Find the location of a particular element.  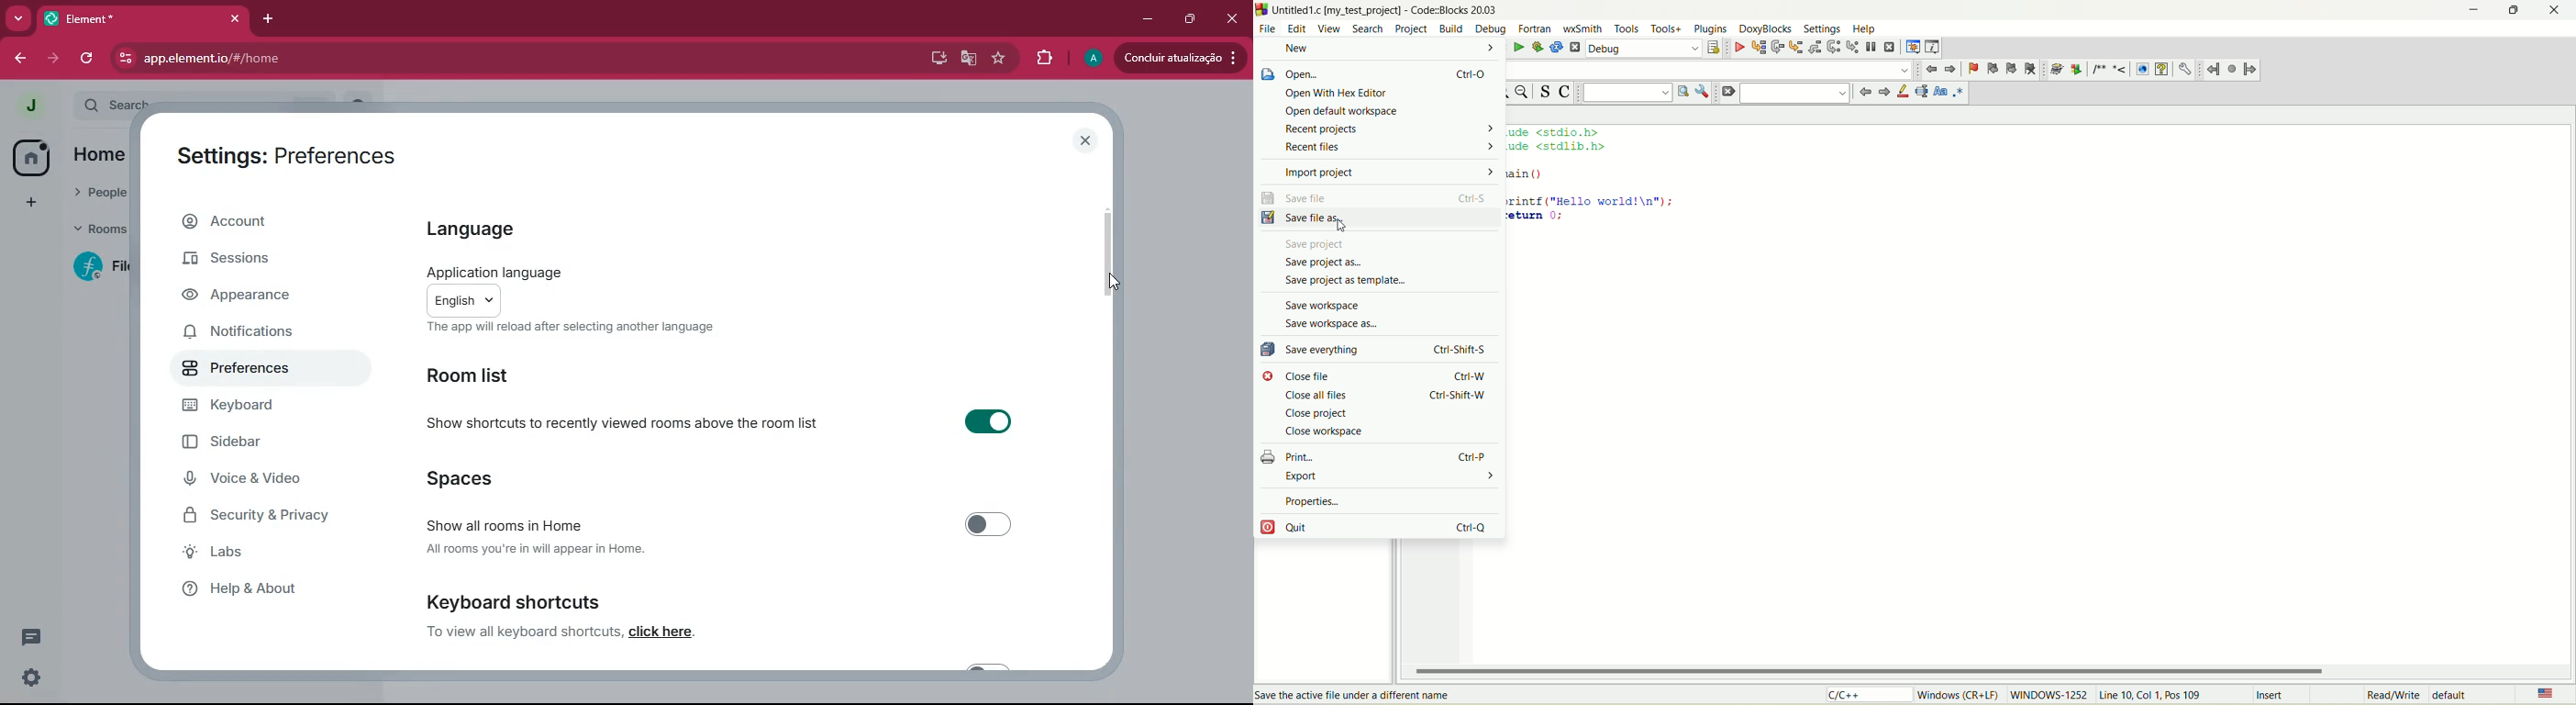

threads is located at coordinates (31, 637).